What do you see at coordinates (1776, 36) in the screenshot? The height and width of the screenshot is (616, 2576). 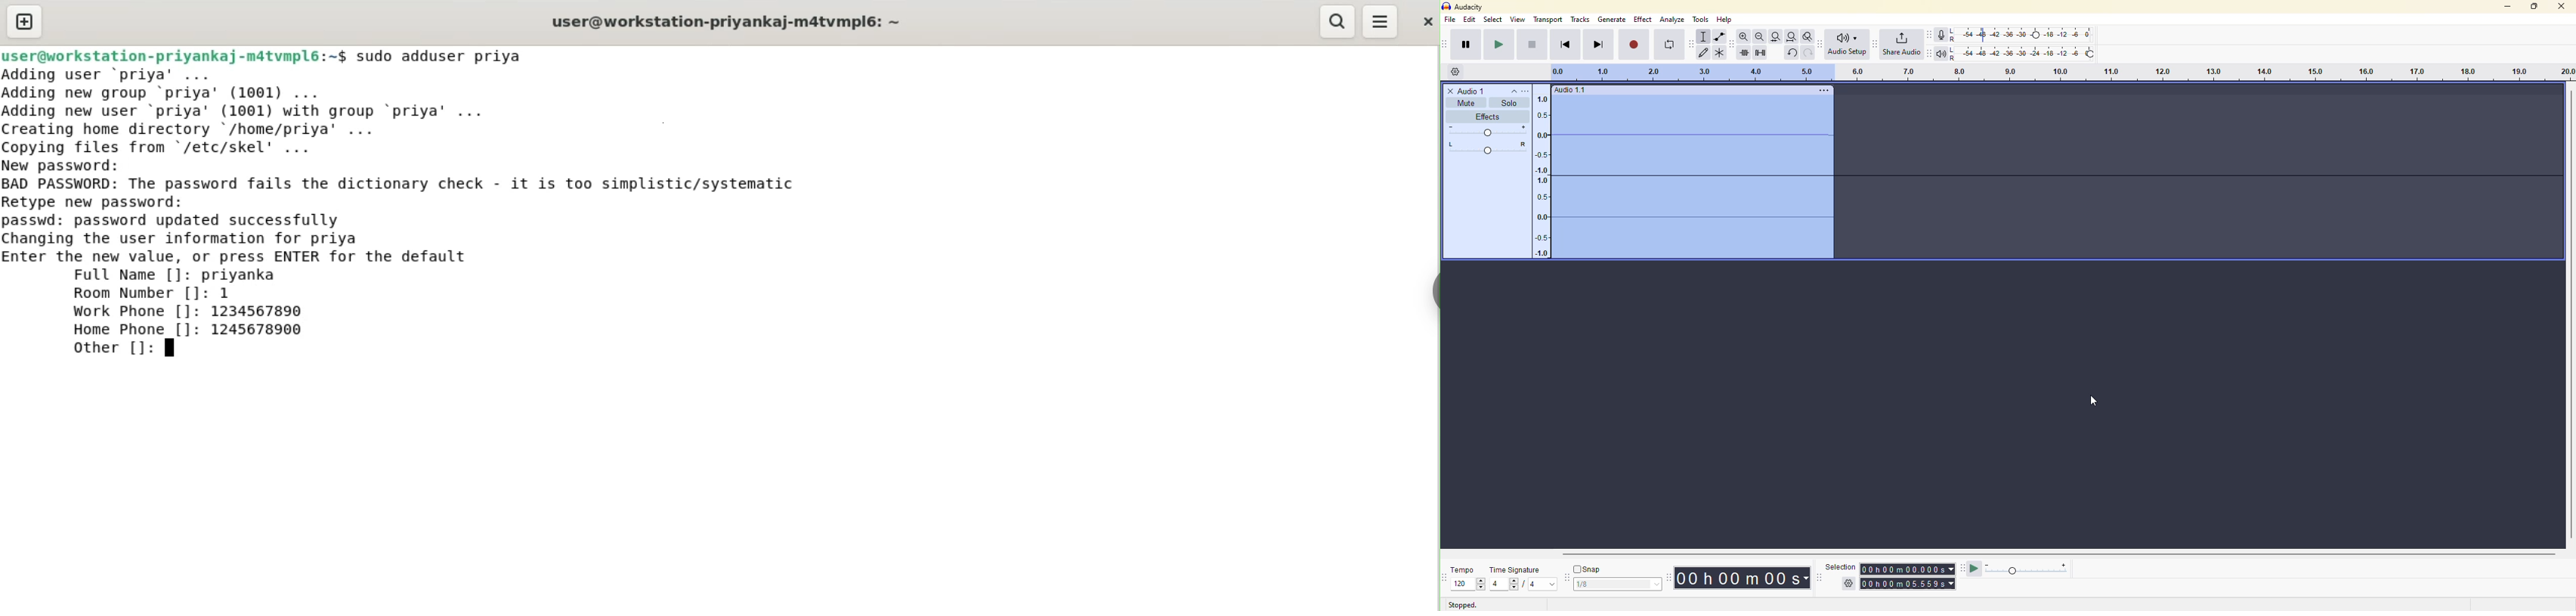 I see `fit selection to width` at bounding box center [1776, 36].